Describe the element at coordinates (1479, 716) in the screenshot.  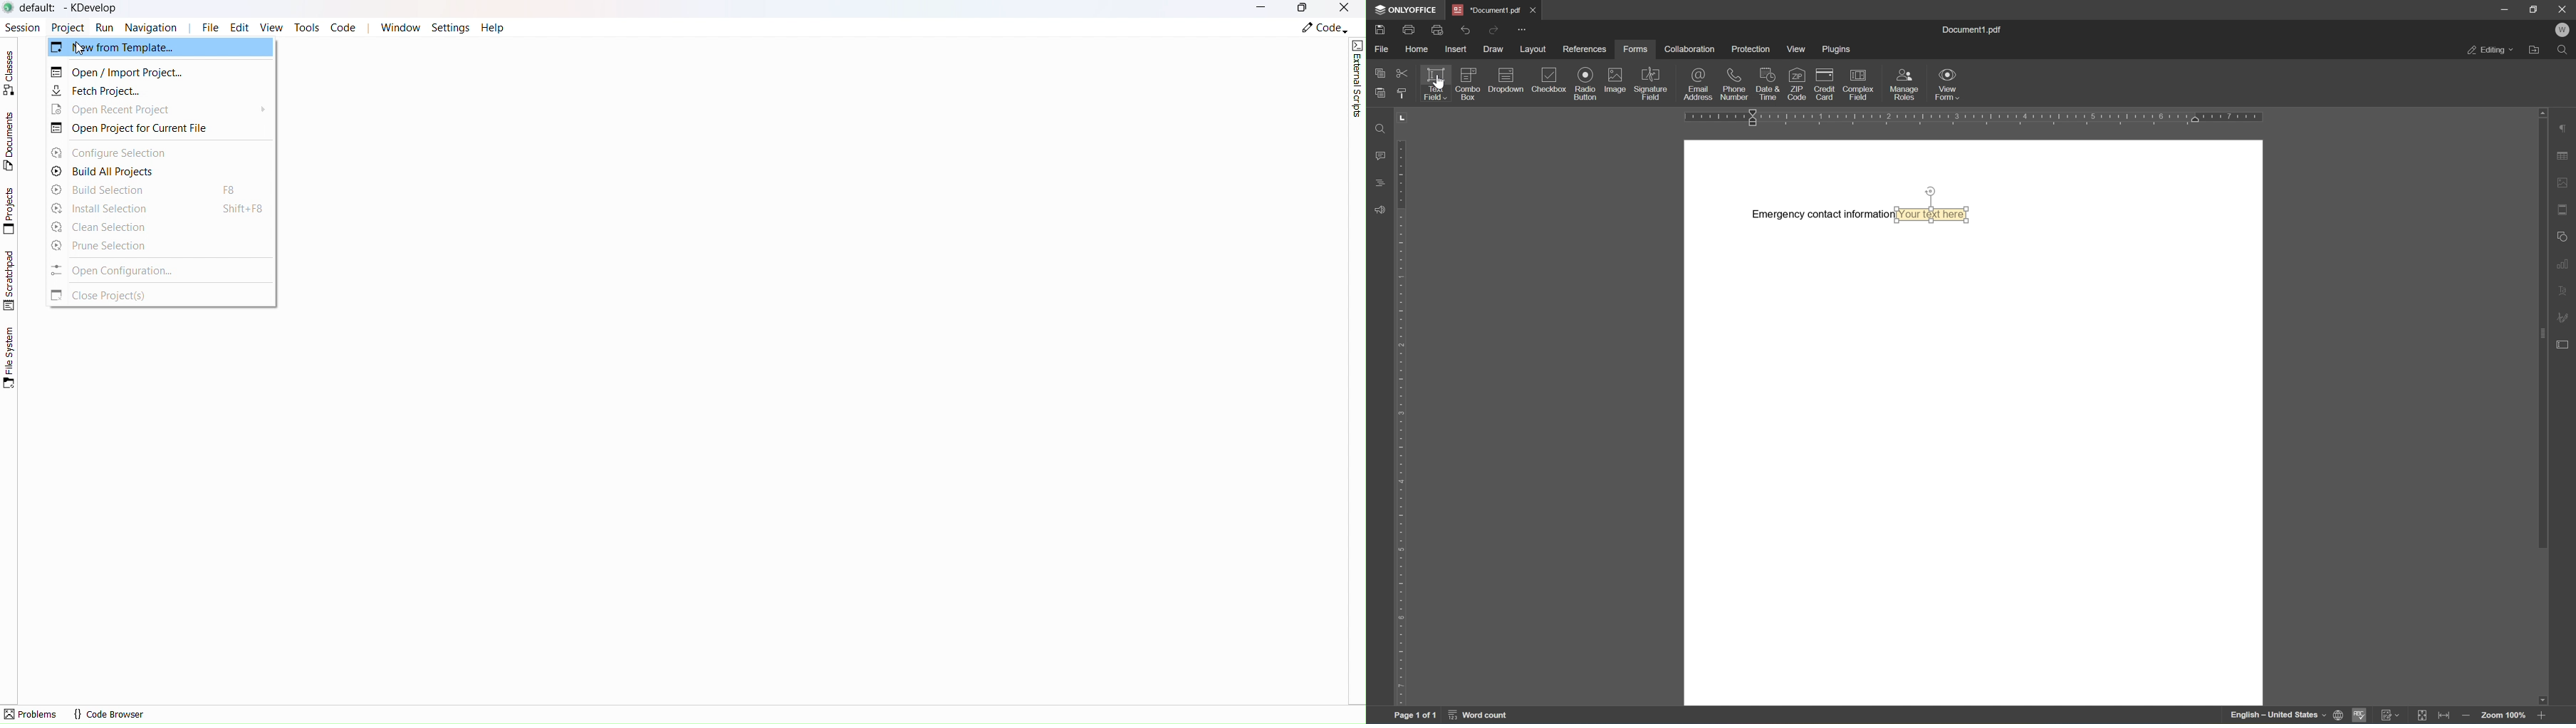
I see `word count` at that location.